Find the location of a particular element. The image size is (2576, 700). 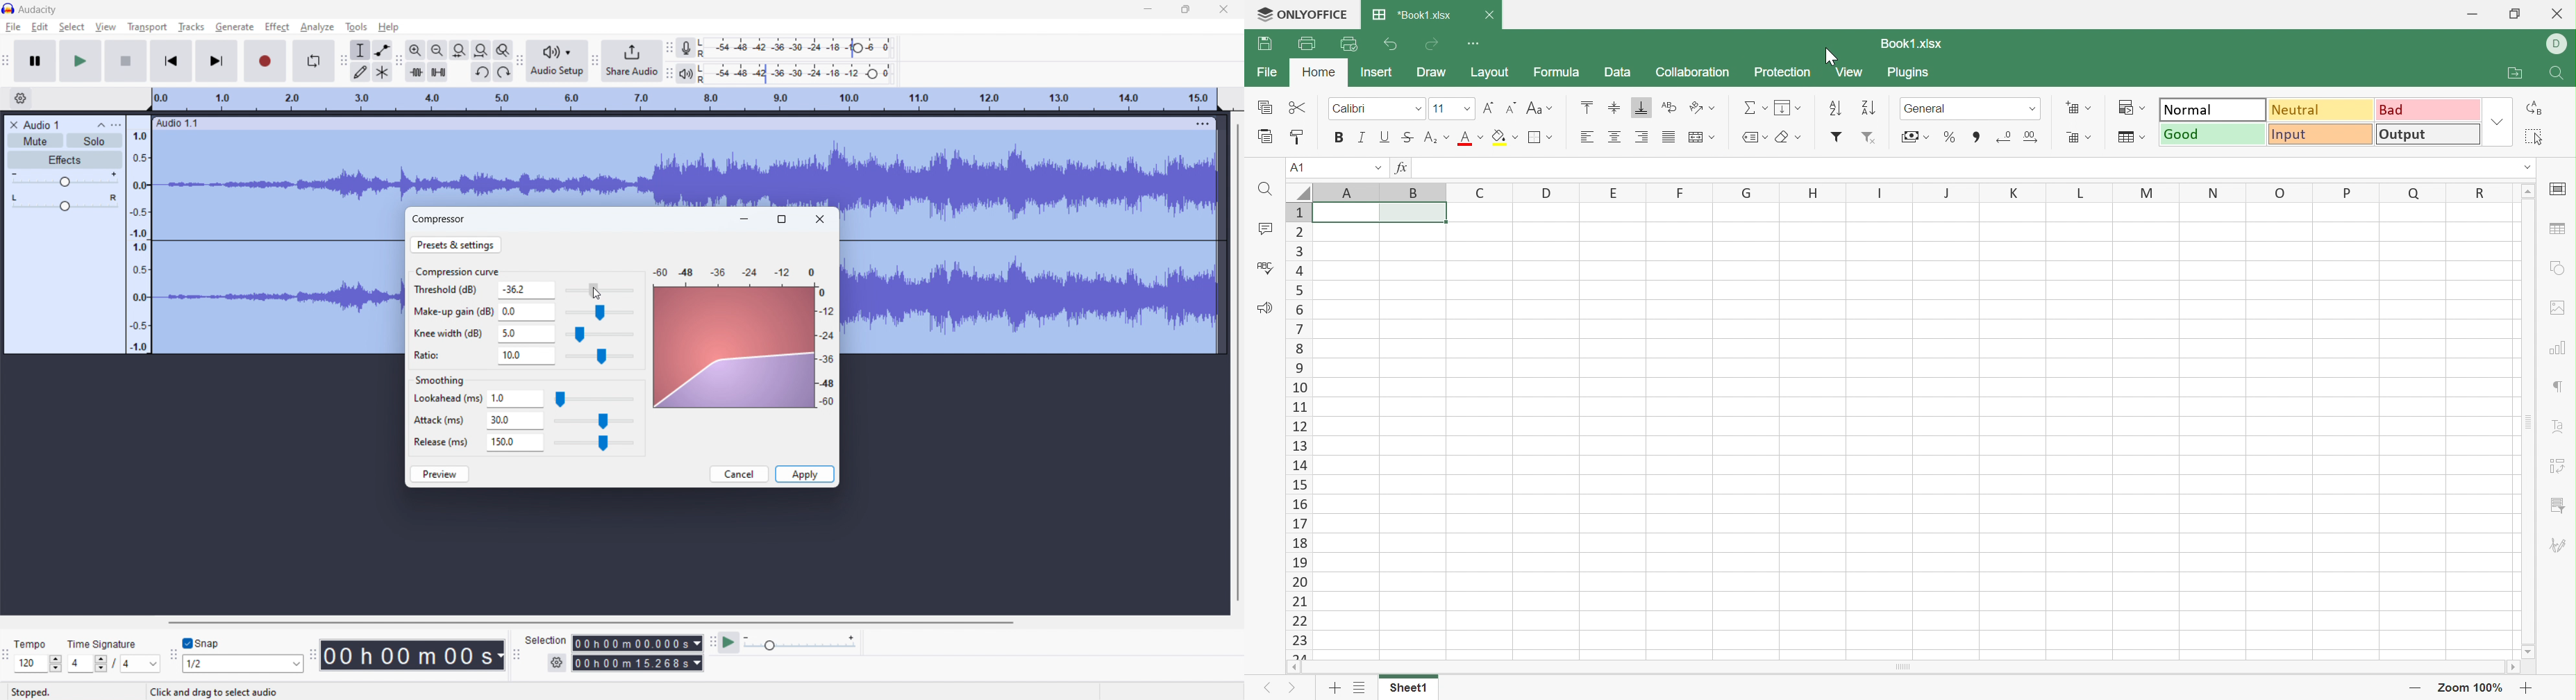

Text Art settings is located at coordinates (2561, 429).